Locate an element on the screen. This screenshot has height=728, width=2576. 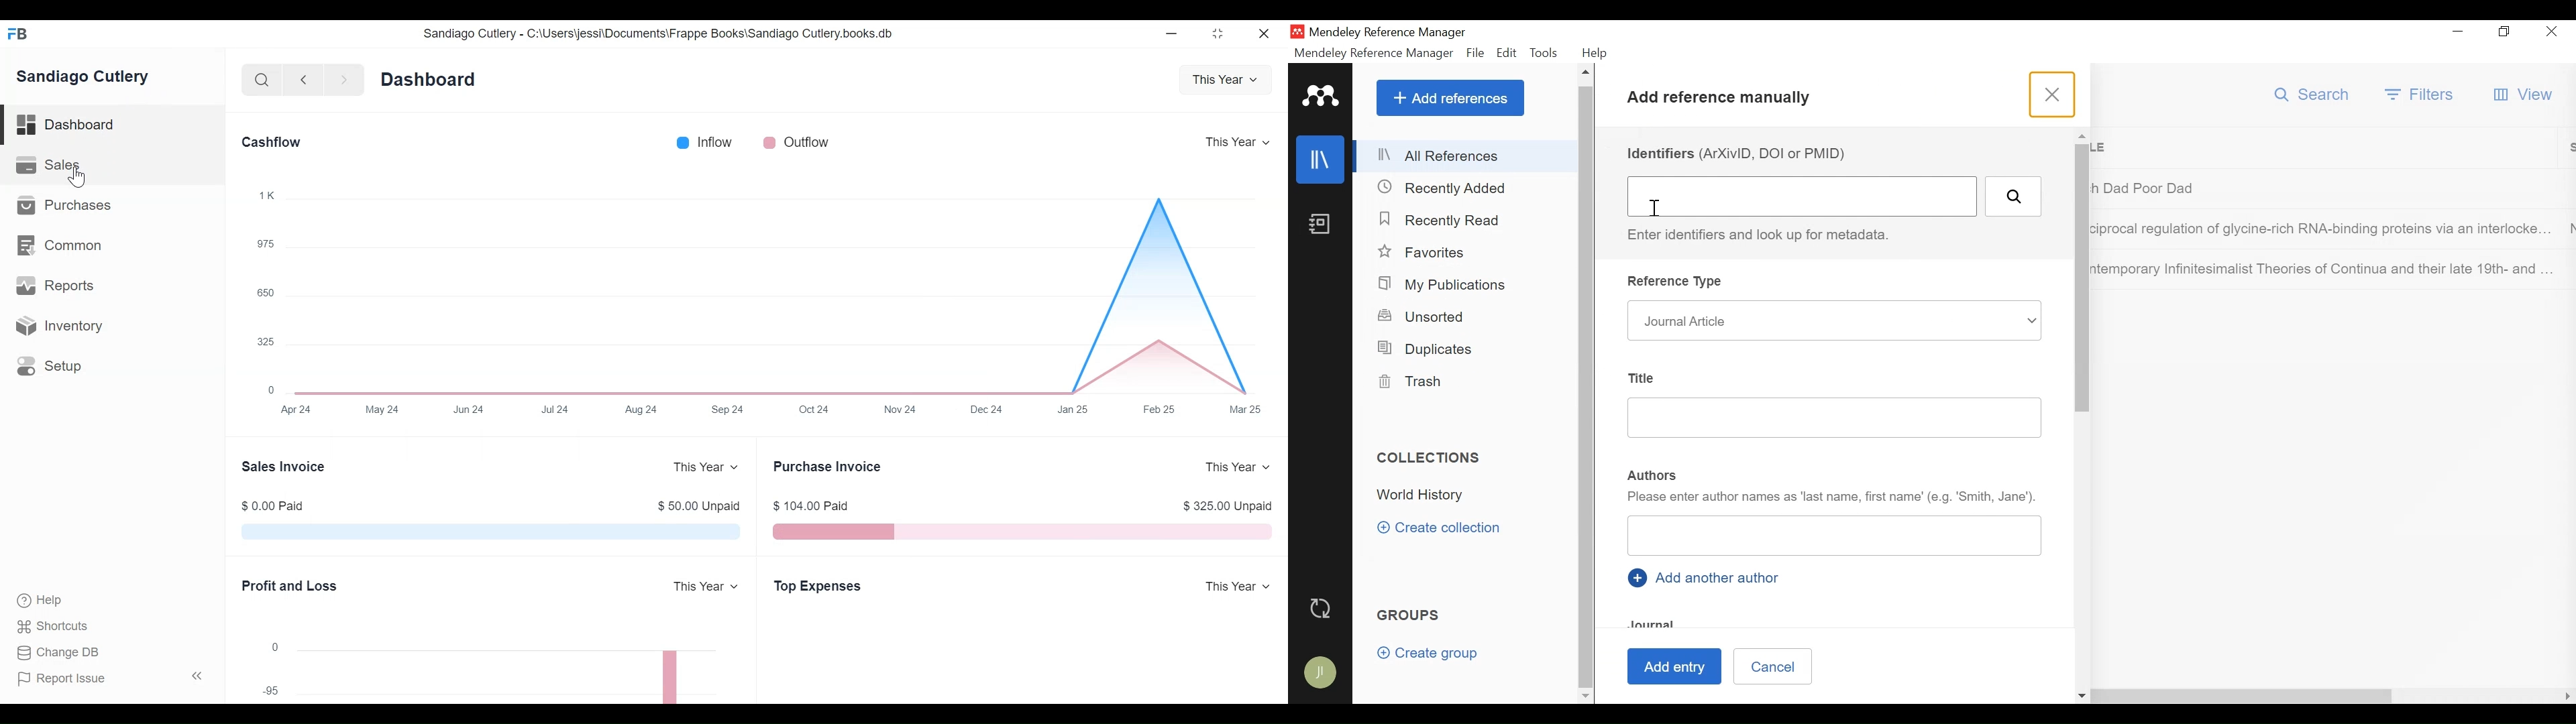
Duplicates is located at coordinates (1427, 347).